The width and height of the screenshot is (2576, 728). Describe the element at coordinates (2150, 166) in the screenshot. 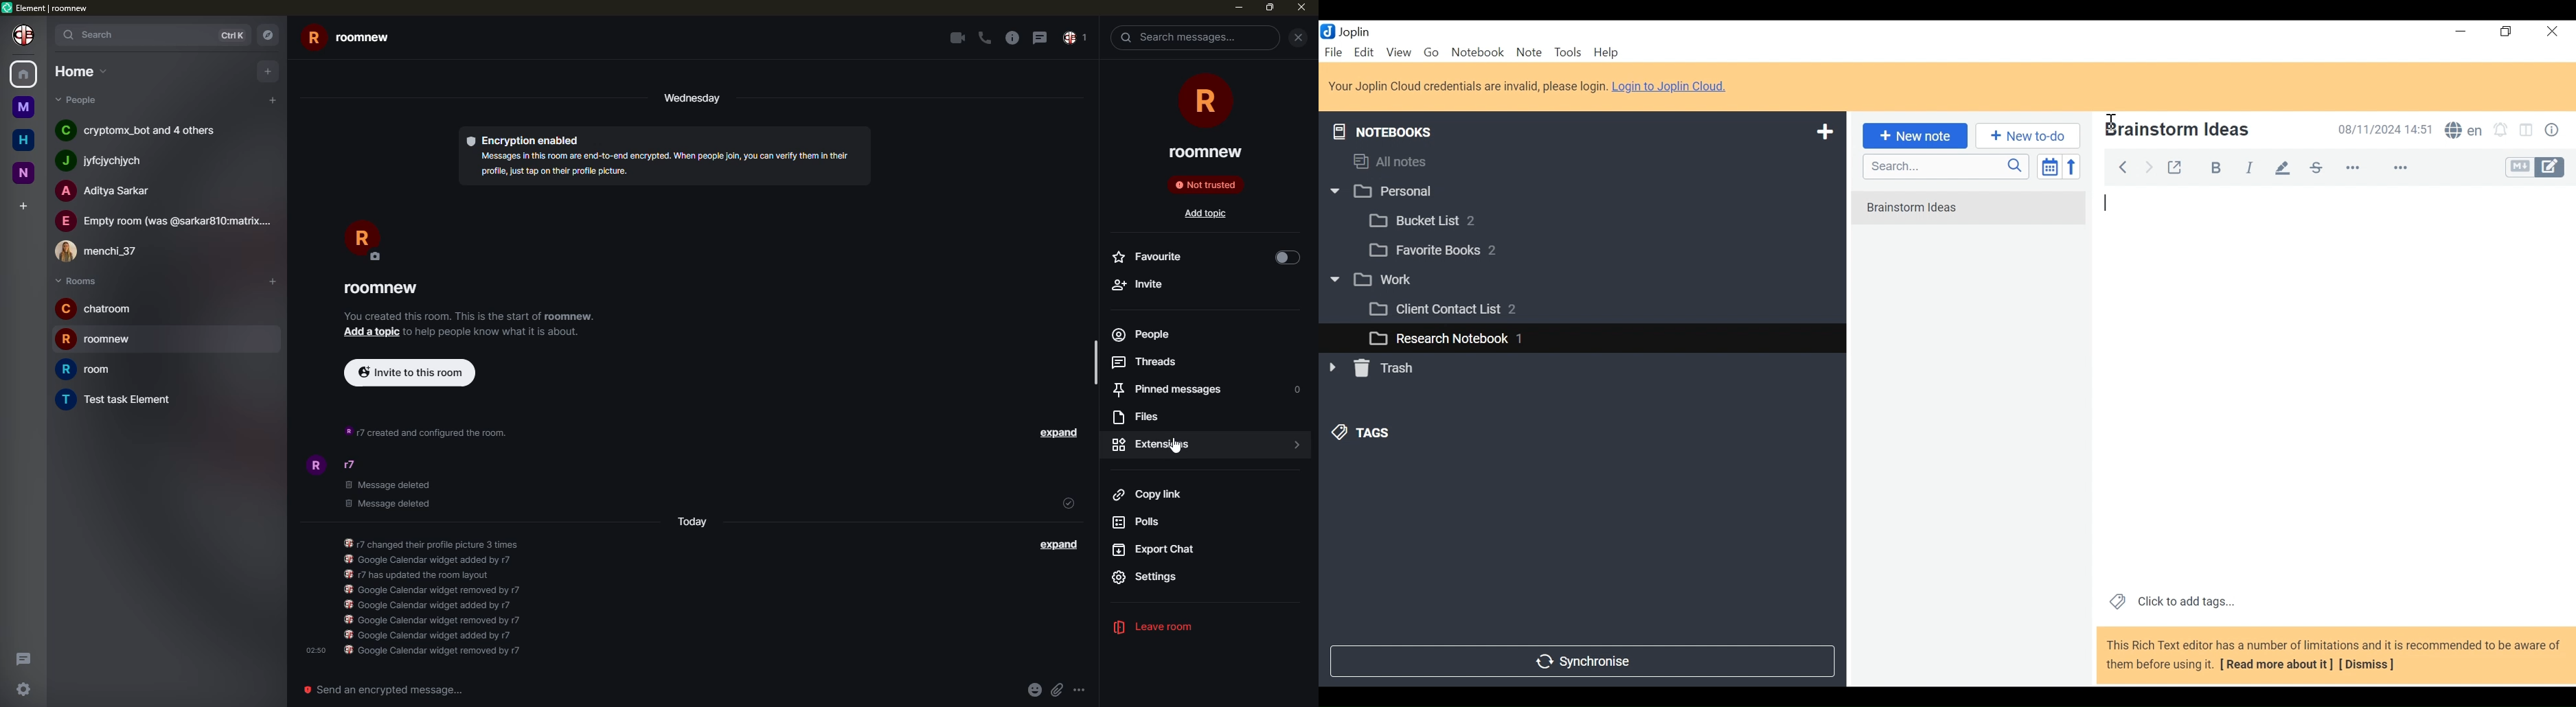

I see `Forward` at that location.